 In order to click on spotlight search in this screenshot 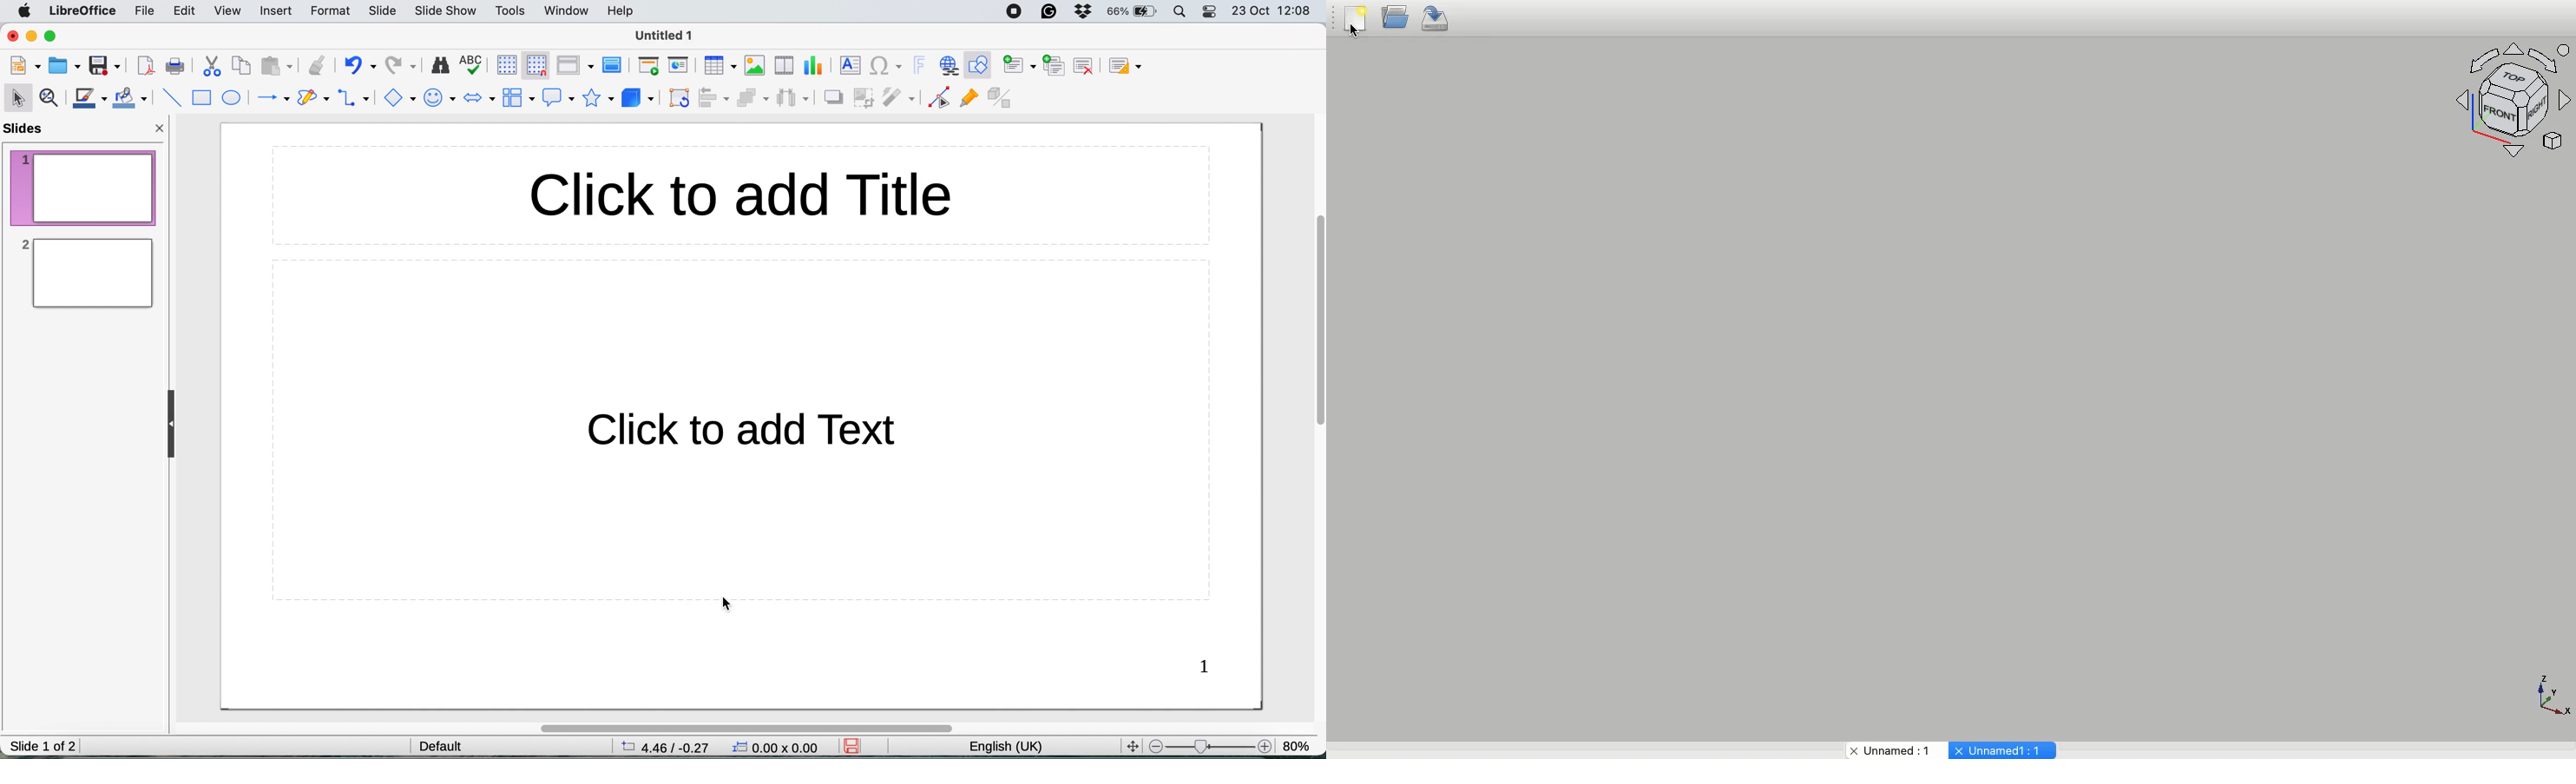, I will do `click(1181, 12)`.